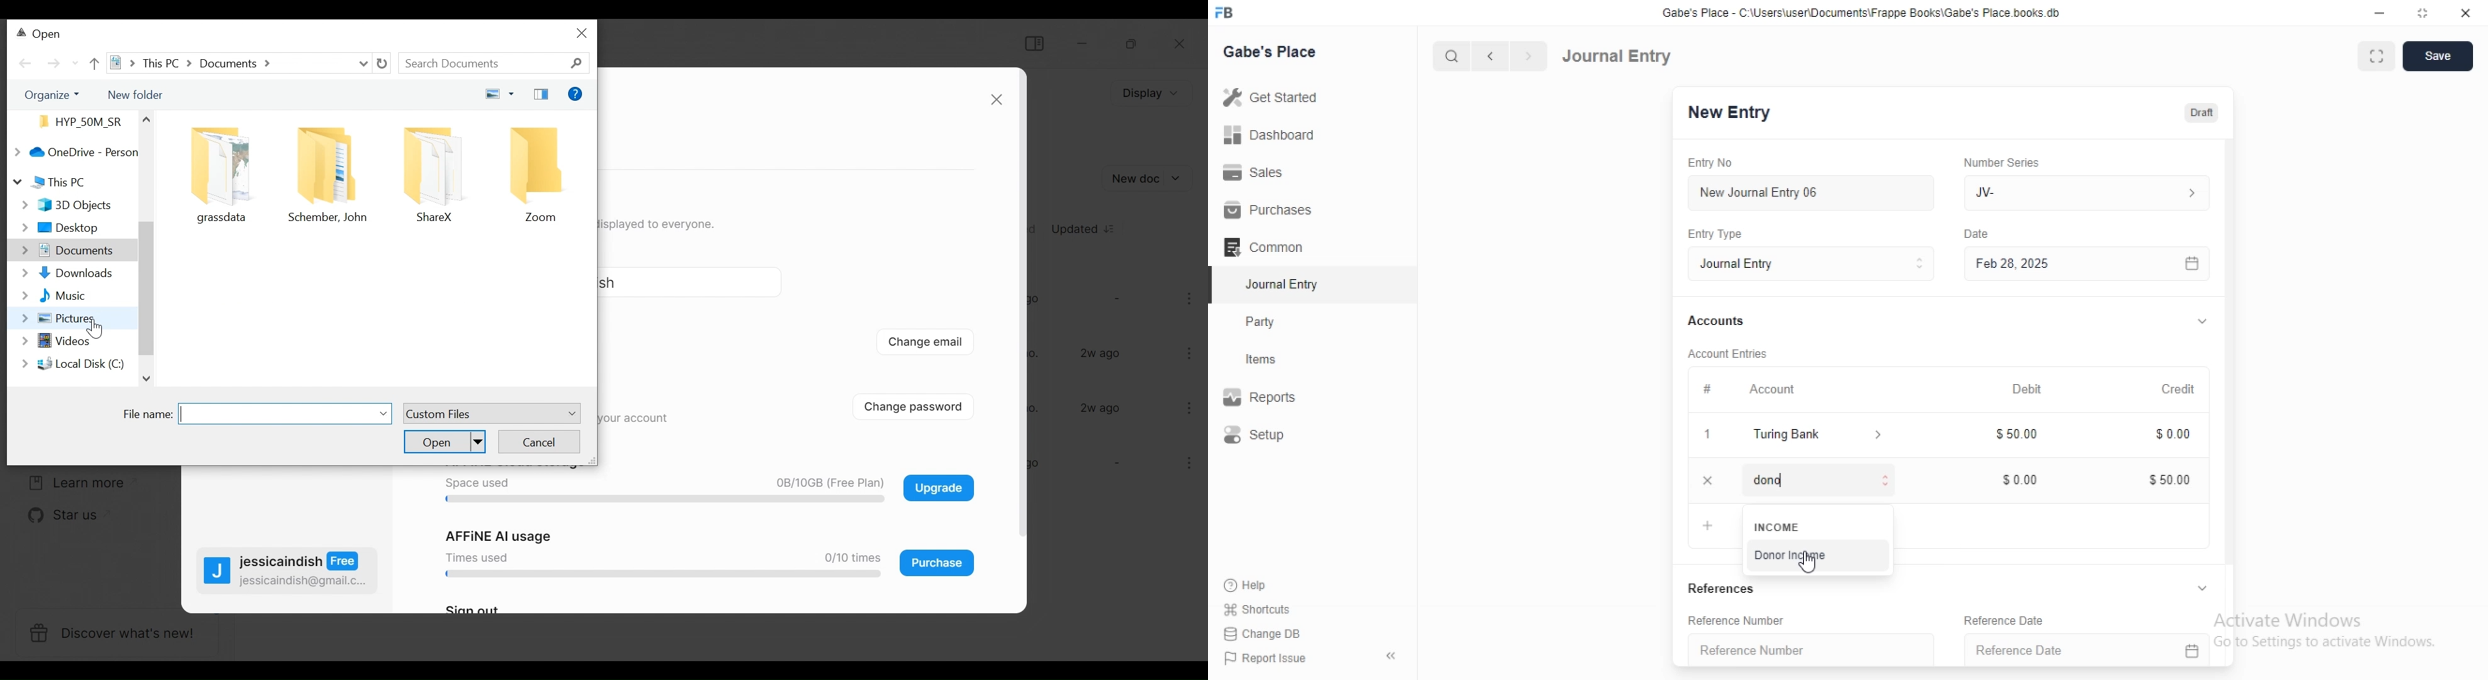  I want to click on Reports, so click(1273, 399).